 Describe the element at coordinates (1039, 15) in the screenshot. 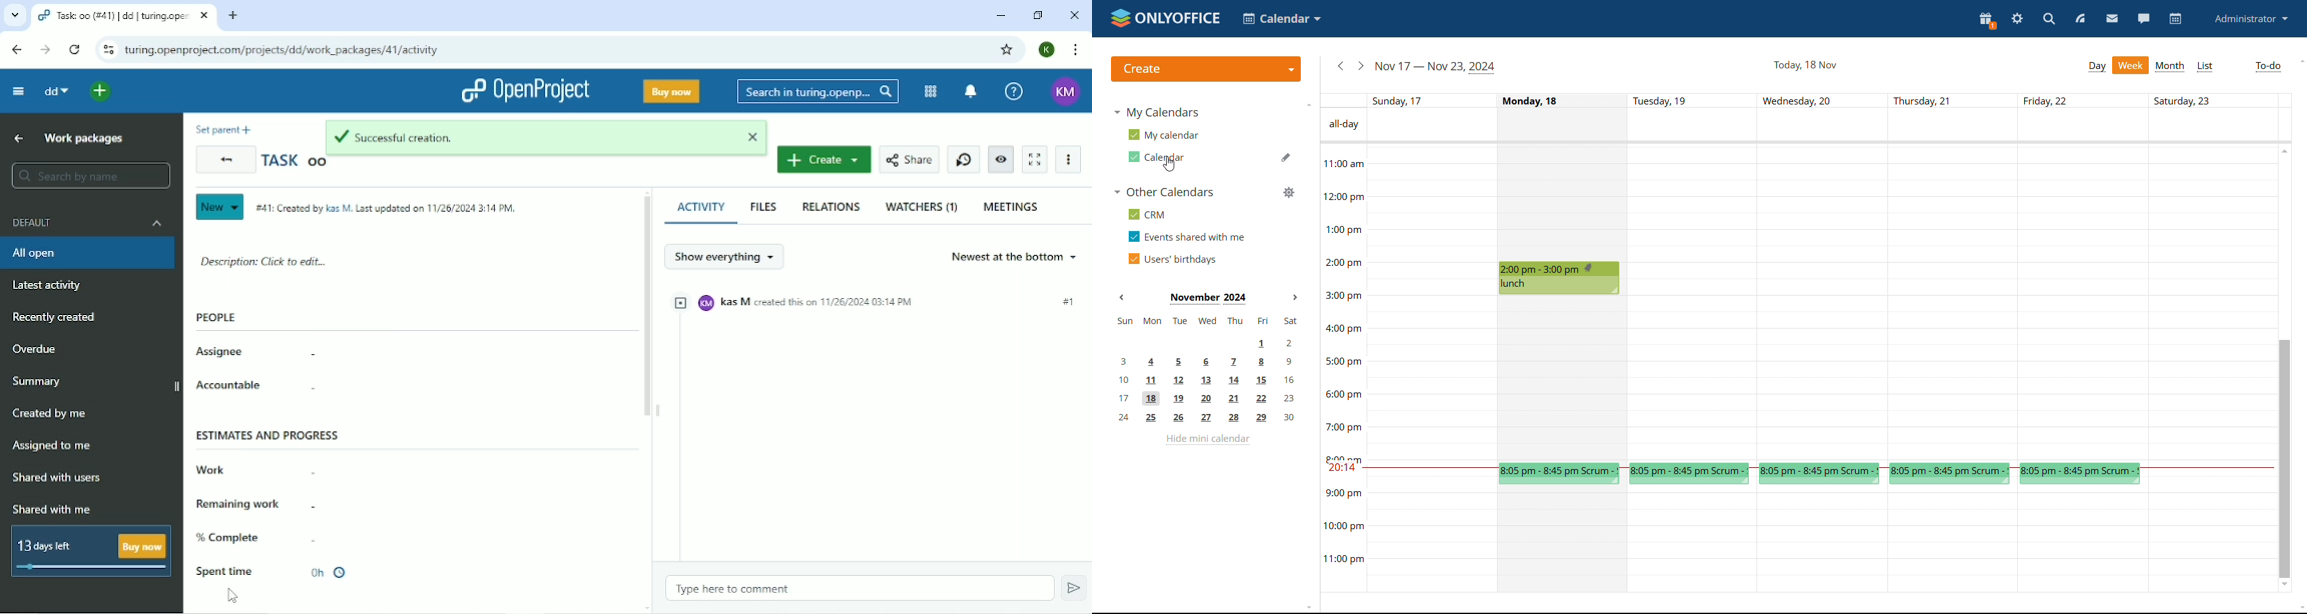

I see `Restore down` at that location.